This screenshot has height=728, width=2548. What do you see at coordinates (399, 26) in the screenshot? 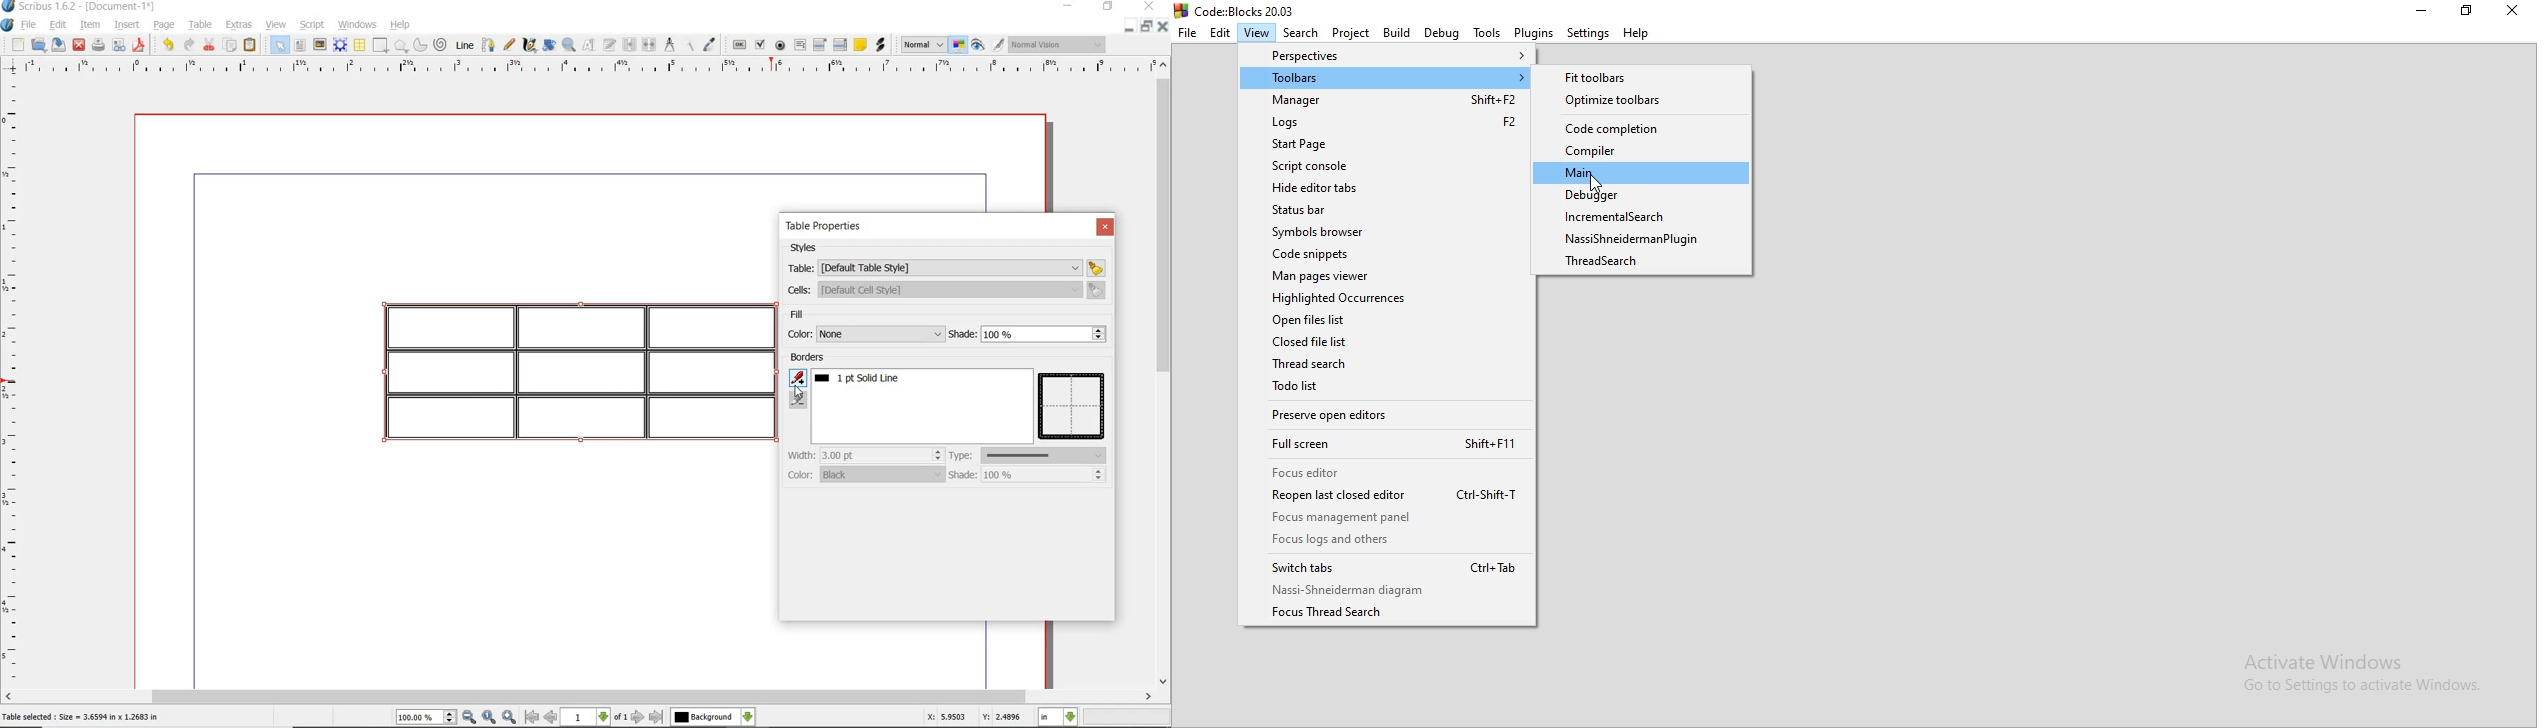
I see `help` at bounding box center [399, 26].